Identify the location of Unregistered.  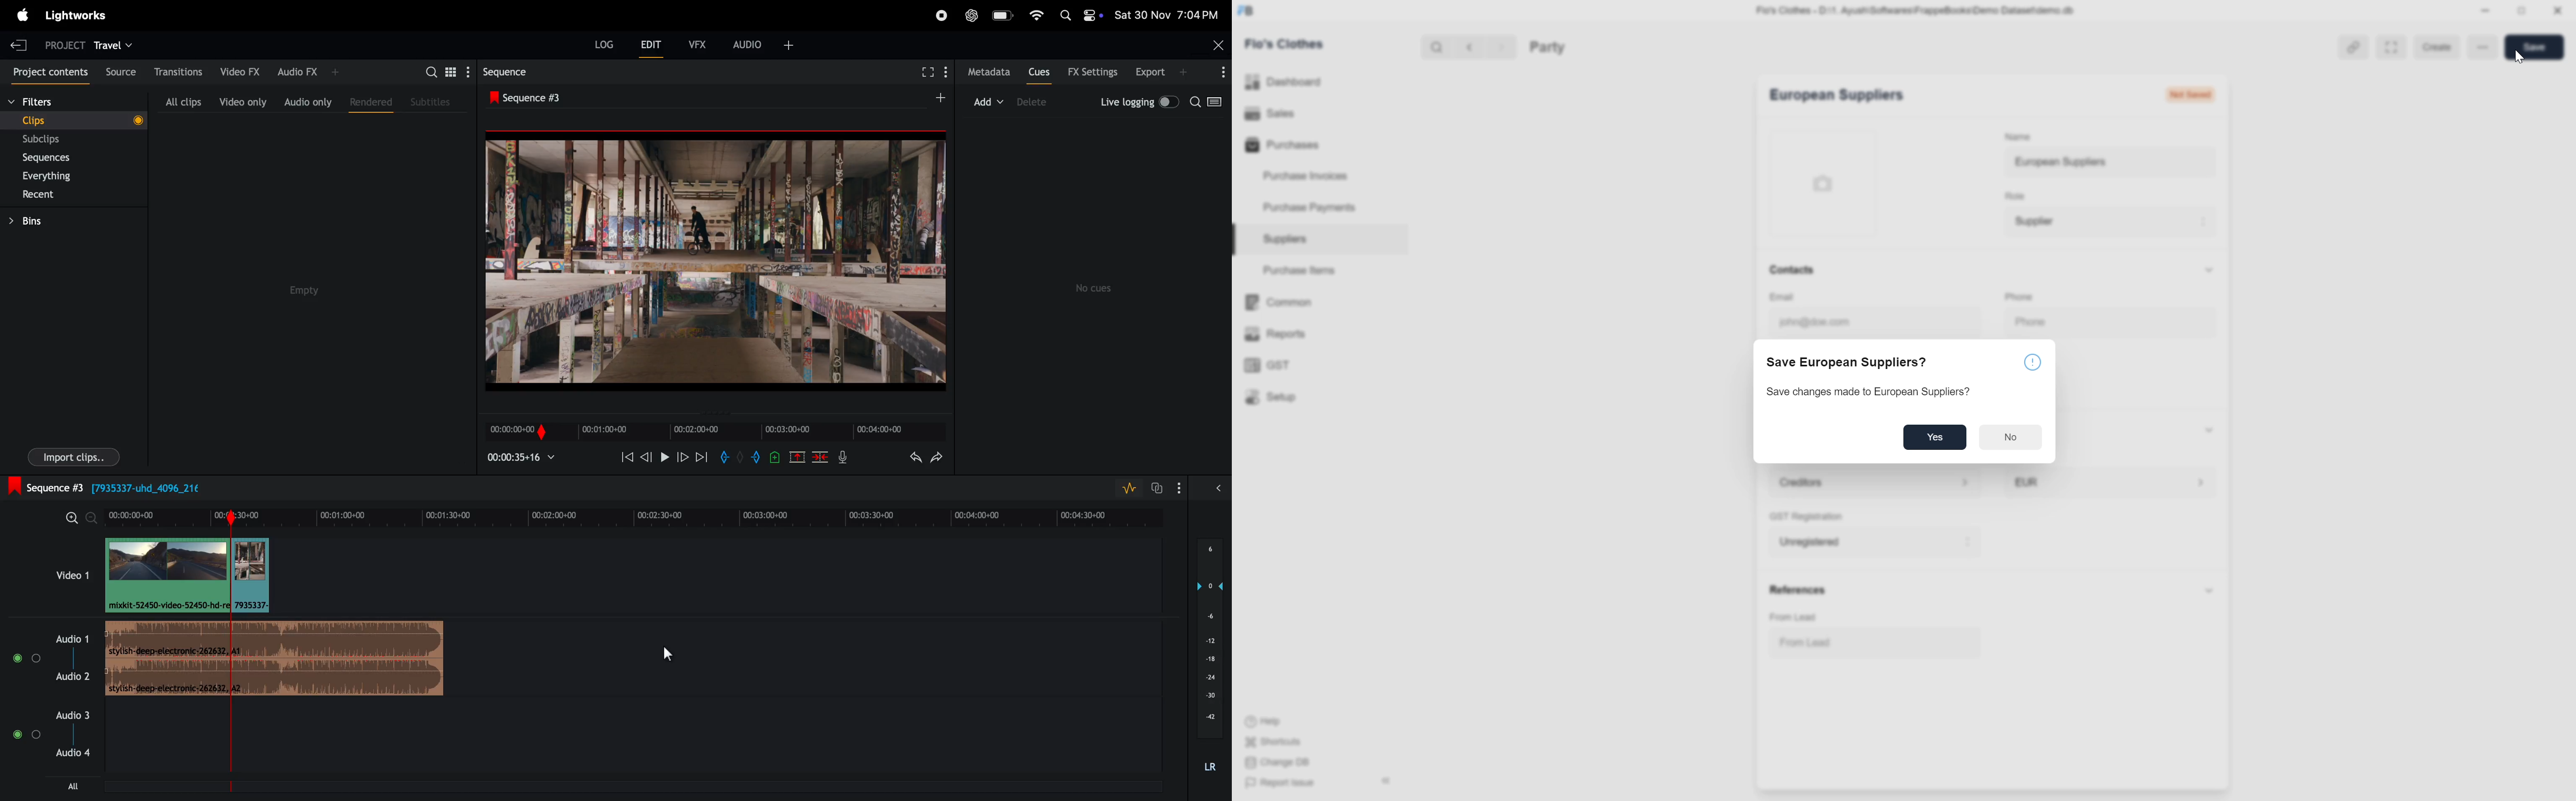
(1807, 541).